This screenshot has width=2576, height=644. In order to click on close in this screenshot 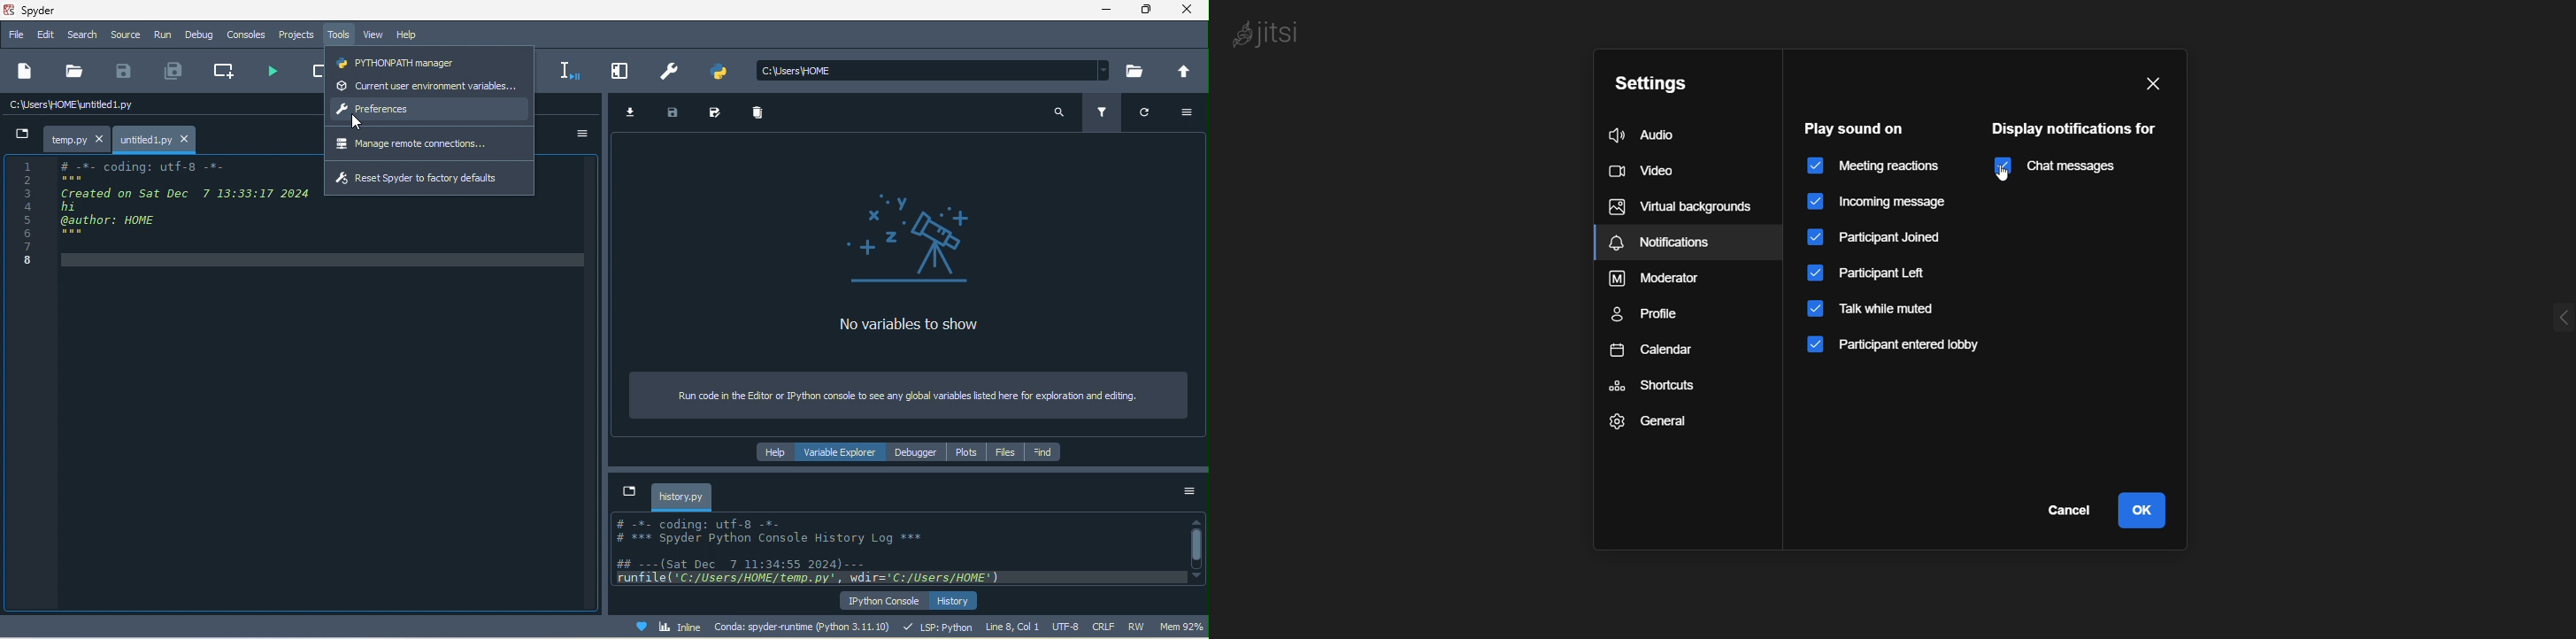, I will do `click(1187, 12)`.